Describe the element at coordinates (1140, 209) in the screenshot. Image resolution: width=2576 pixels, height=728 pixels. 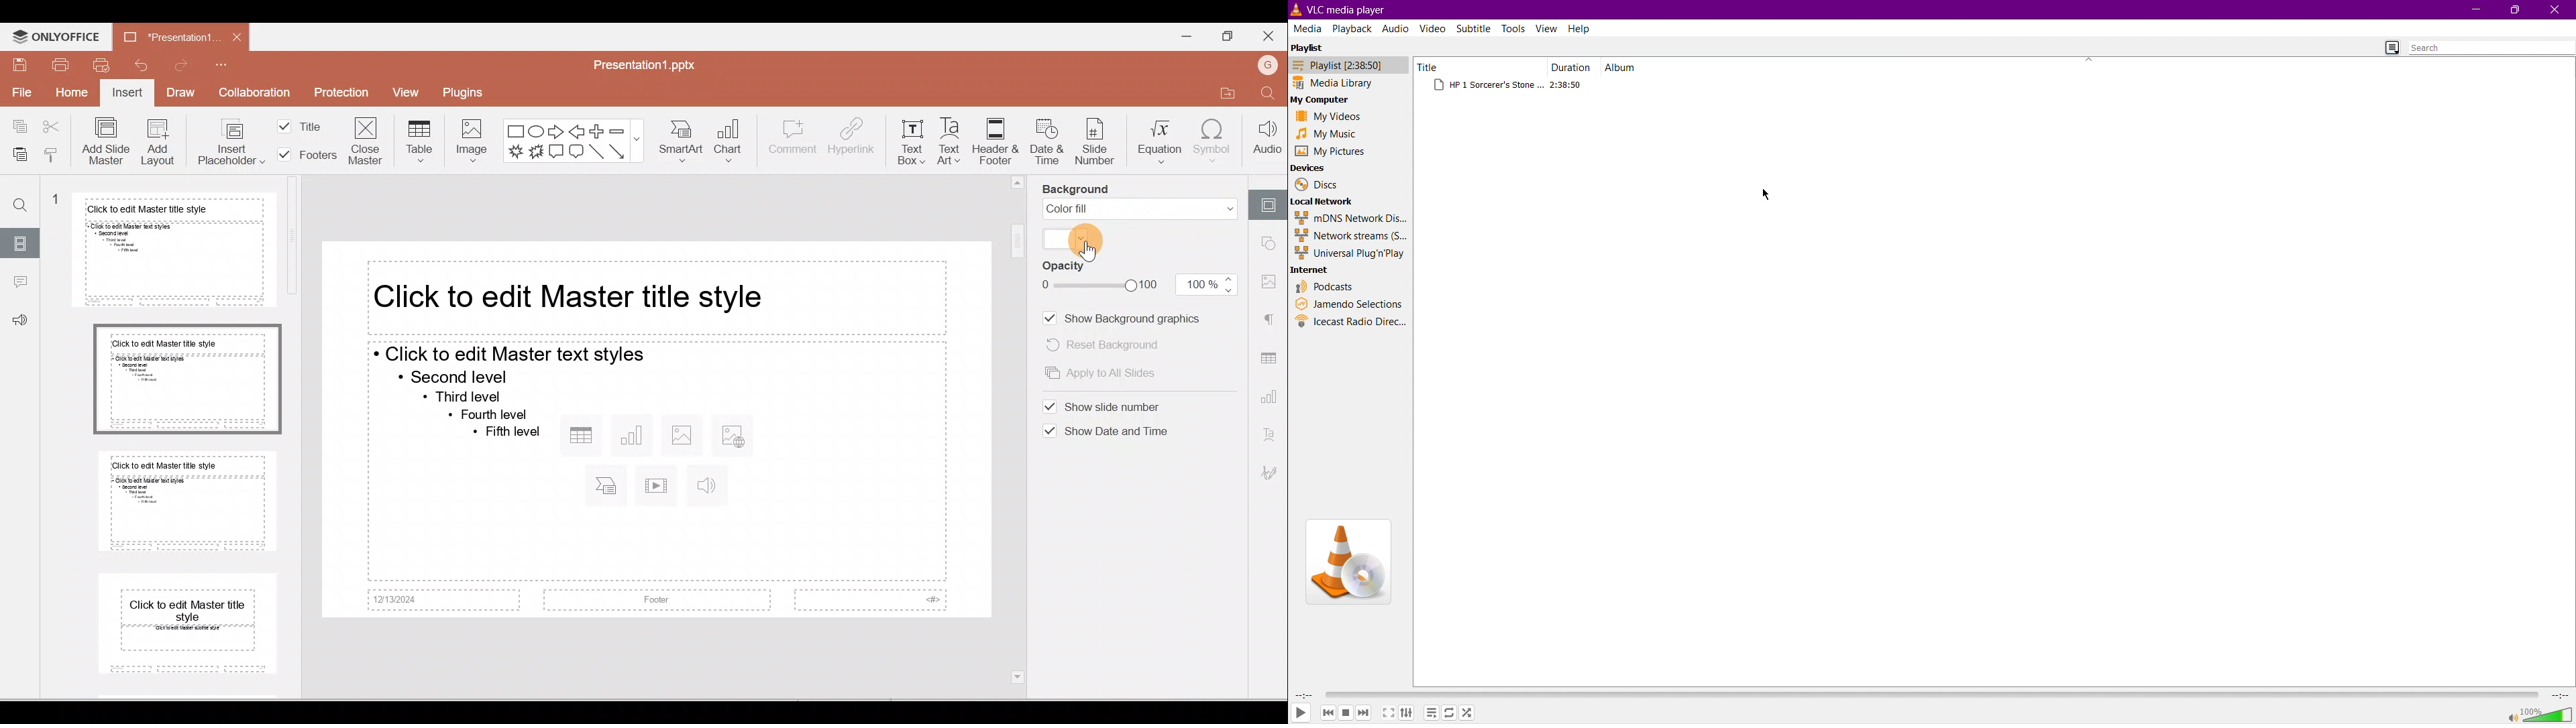
I see `Colour fill` at that location.